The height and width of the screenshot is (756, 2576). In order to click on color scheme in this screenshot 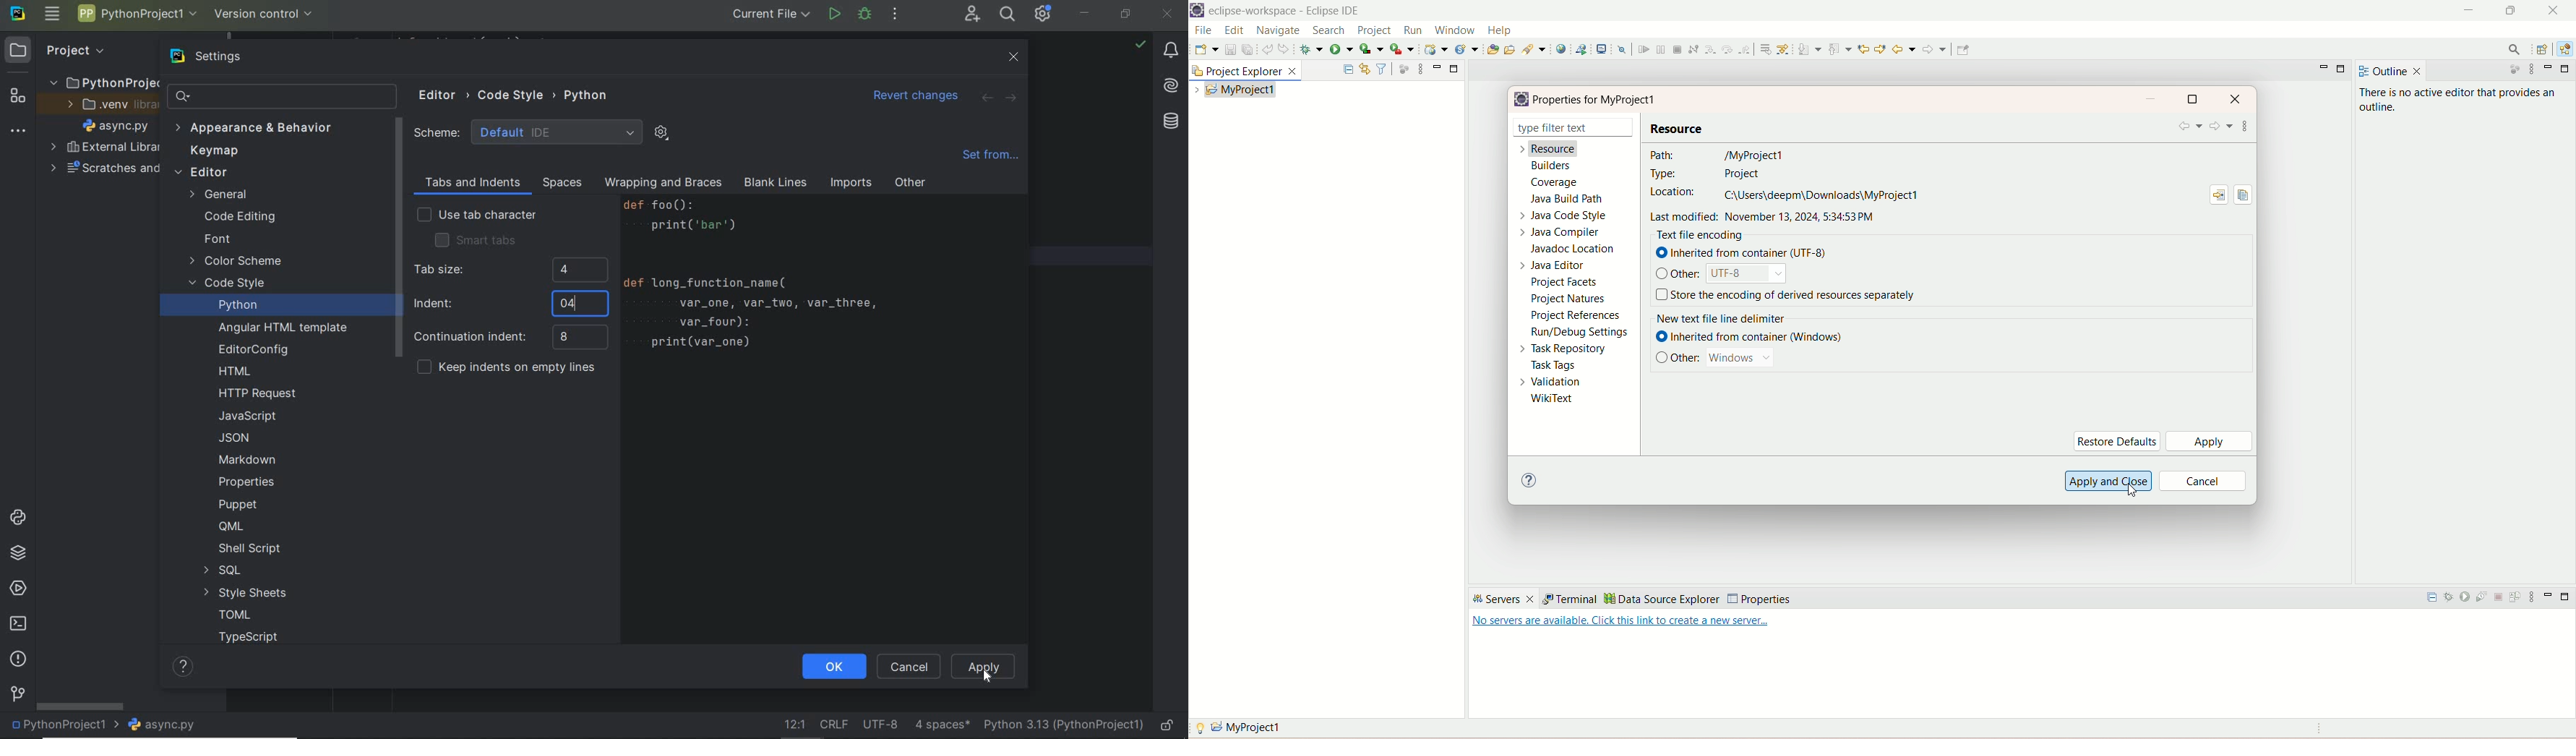, I will do `click(236, 263)`.